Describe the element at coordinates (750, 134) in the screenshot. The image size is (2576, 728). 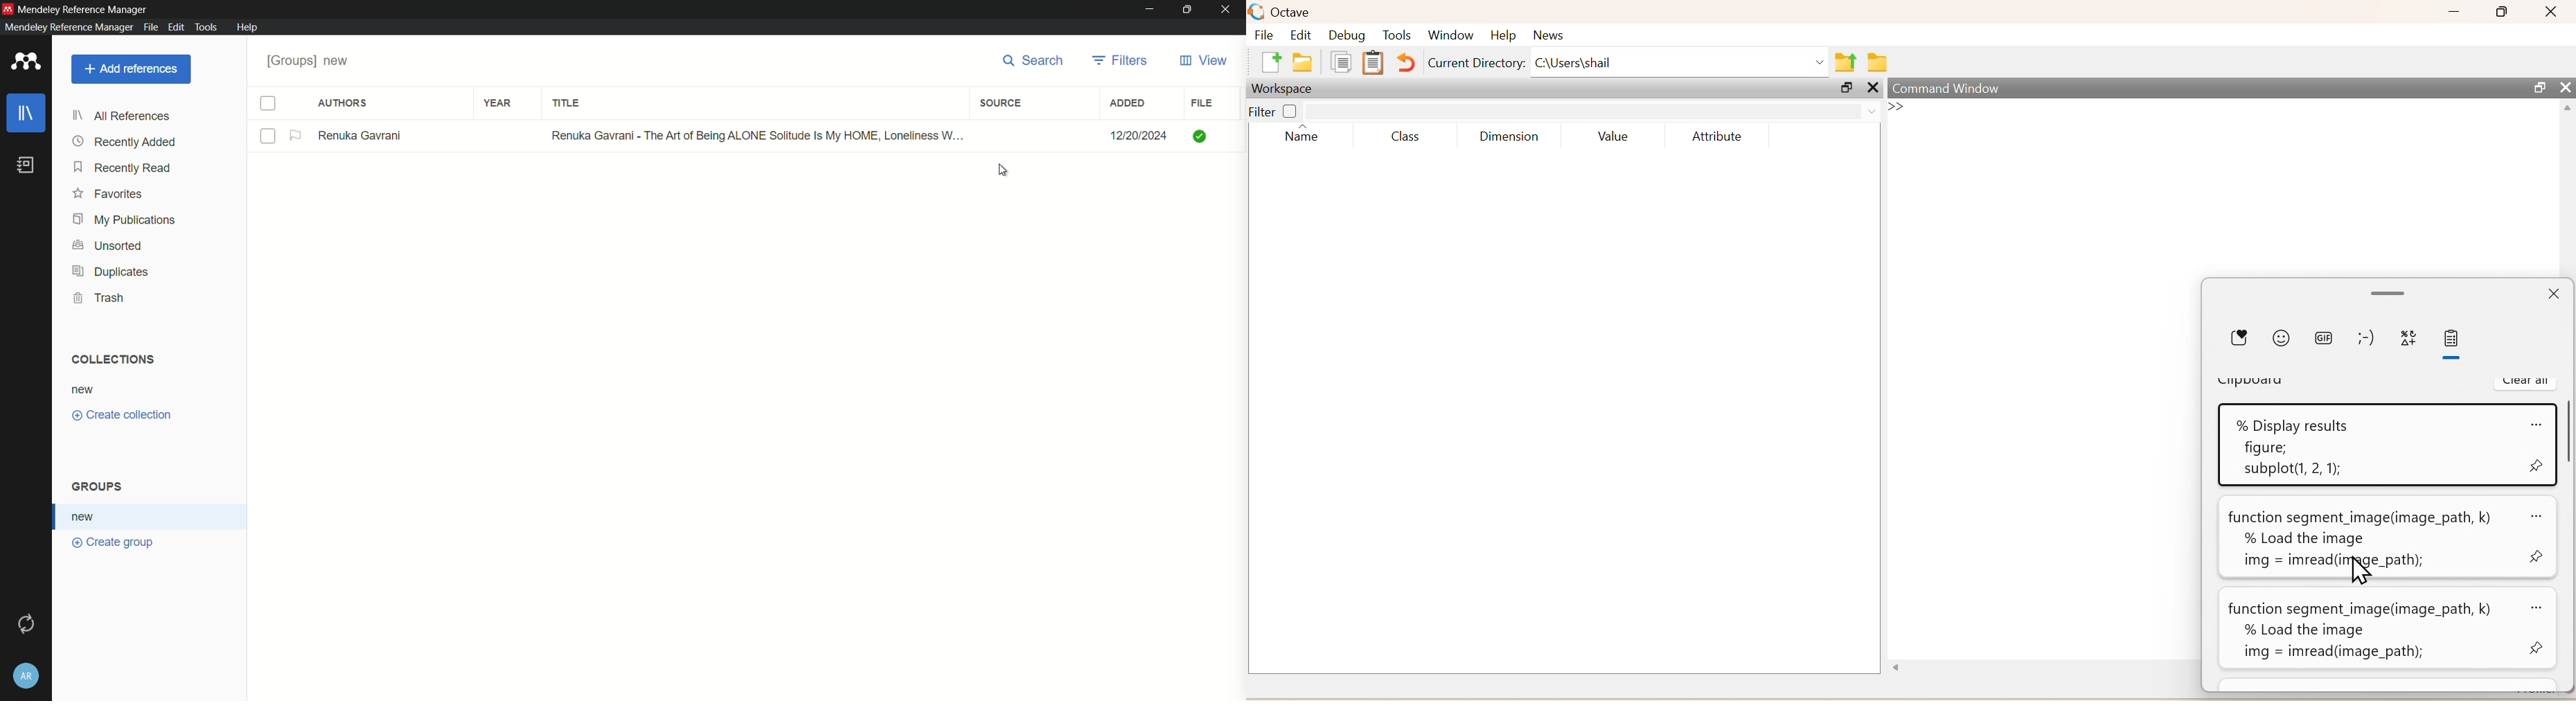
I see `Renuka Gavrani-The Art of Being ALONE Solitude Is My HOME, Loneliness W...` at that location.